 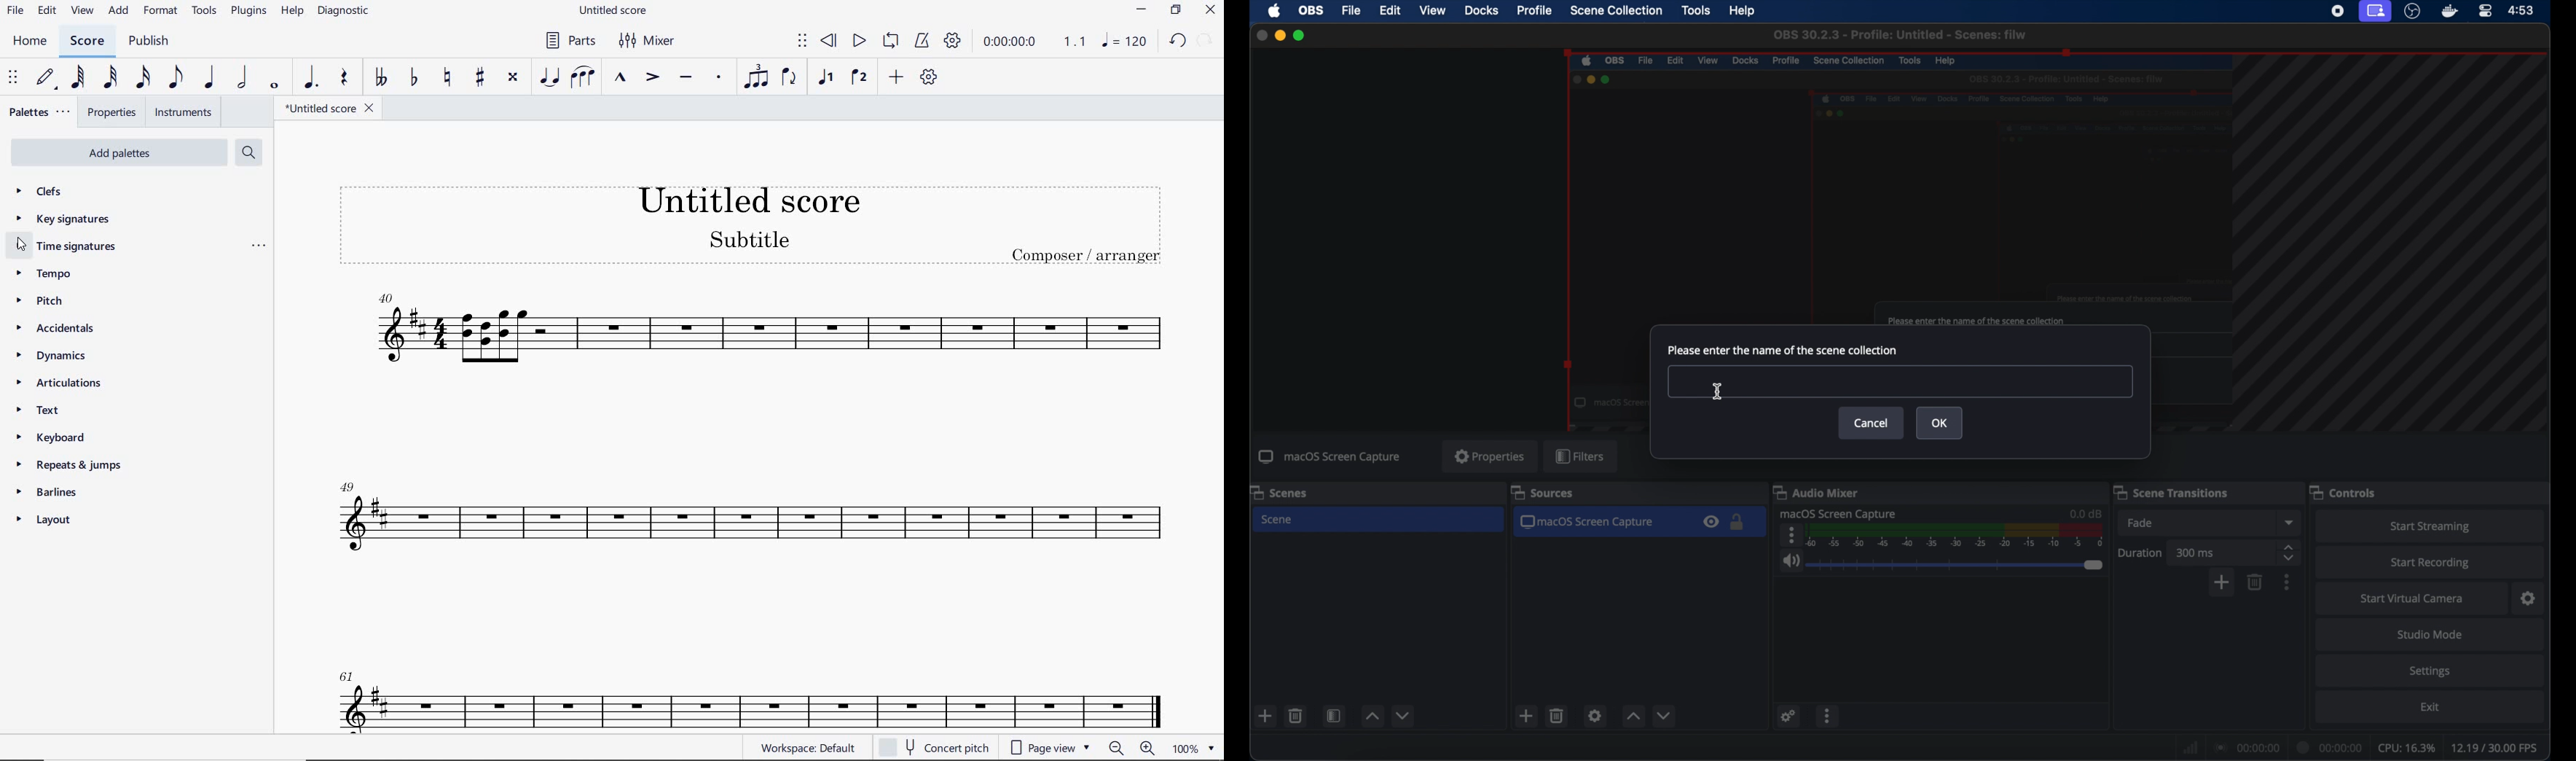 I want to click on TIME SIGNATURES, so click(x=70, y=249).